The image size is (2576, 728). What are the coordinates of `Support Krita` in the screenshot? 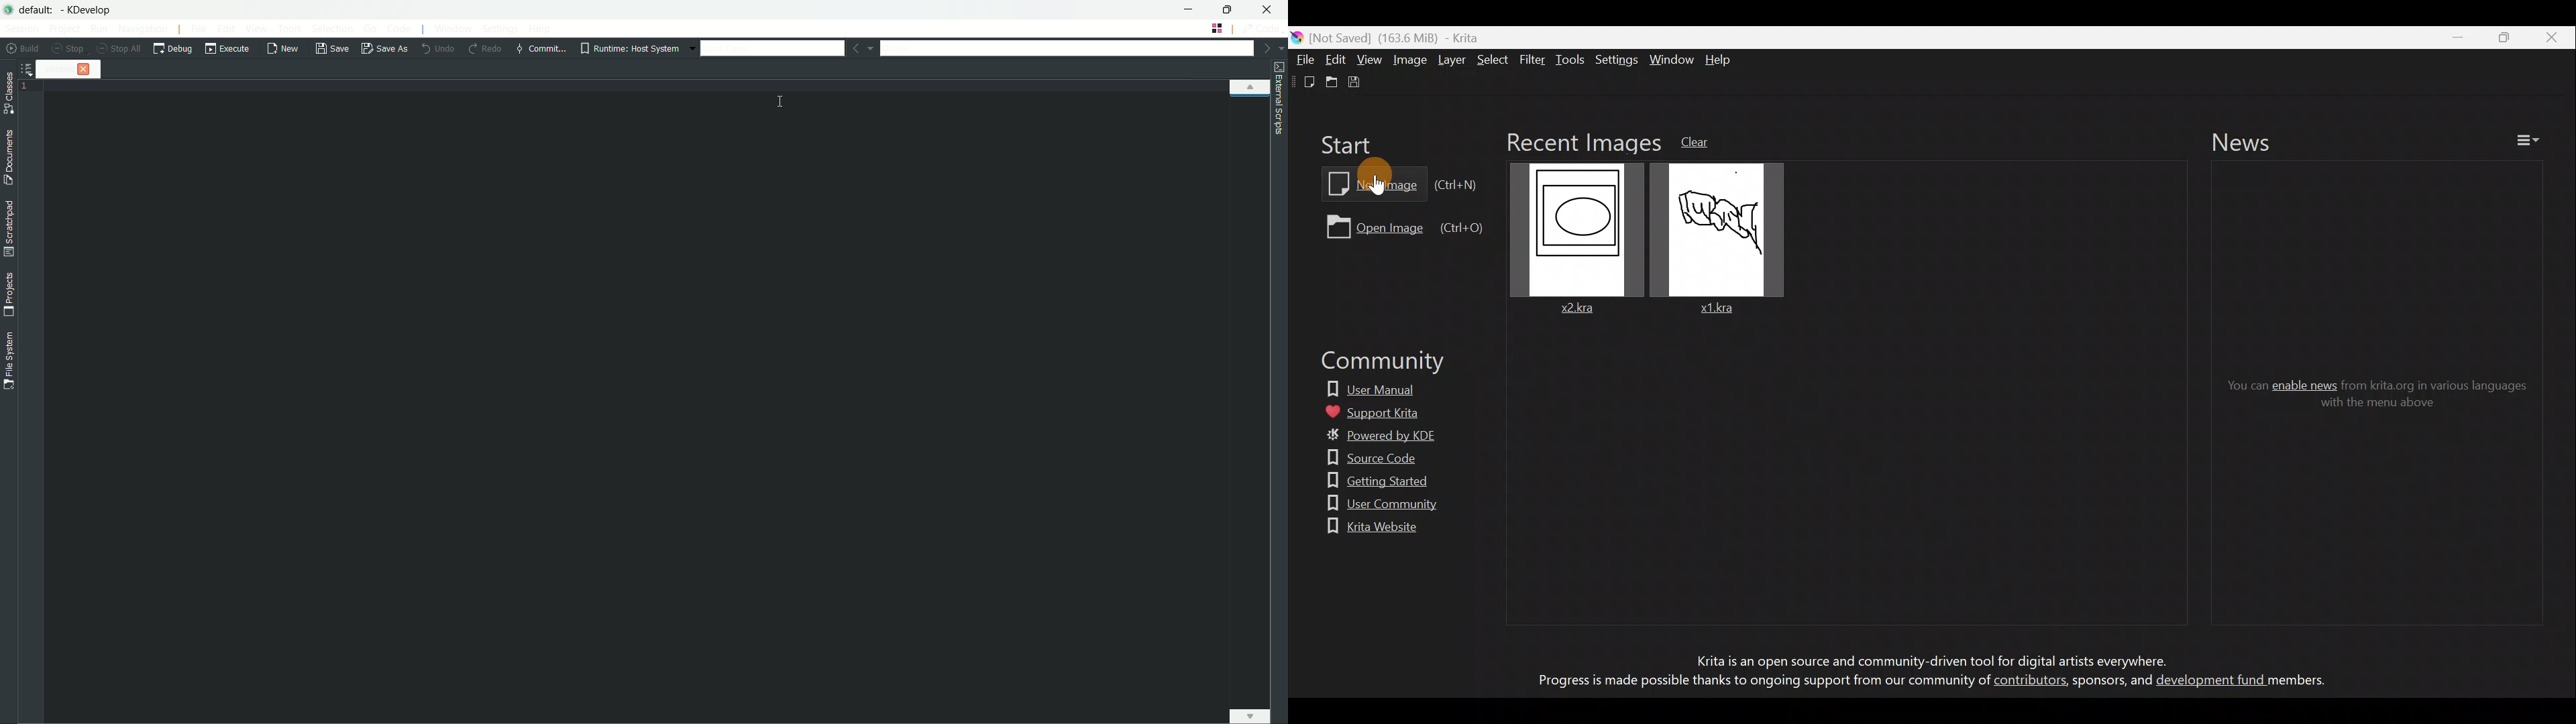 It's located at (1384, 409).